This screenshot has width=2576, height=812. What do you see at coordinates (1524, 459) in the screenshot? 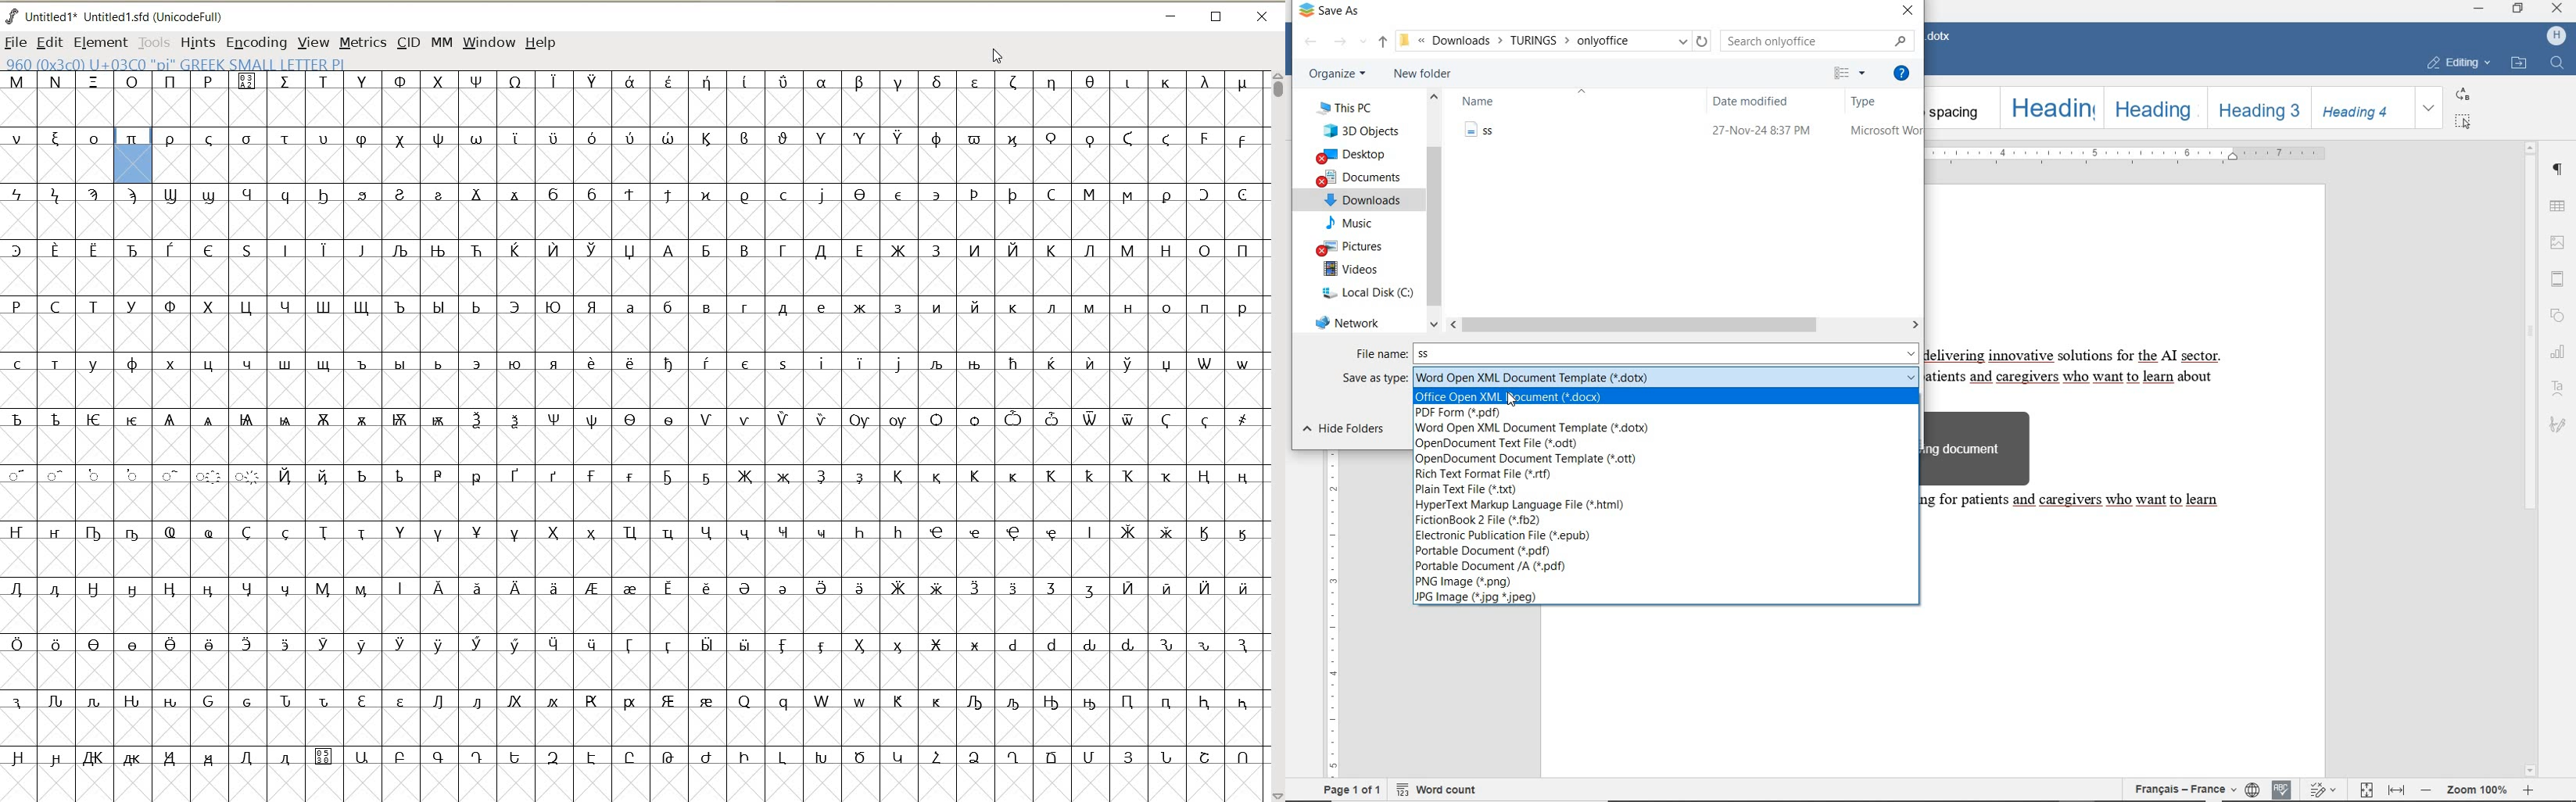
I see `ott` at bounding box center [1524, 459].